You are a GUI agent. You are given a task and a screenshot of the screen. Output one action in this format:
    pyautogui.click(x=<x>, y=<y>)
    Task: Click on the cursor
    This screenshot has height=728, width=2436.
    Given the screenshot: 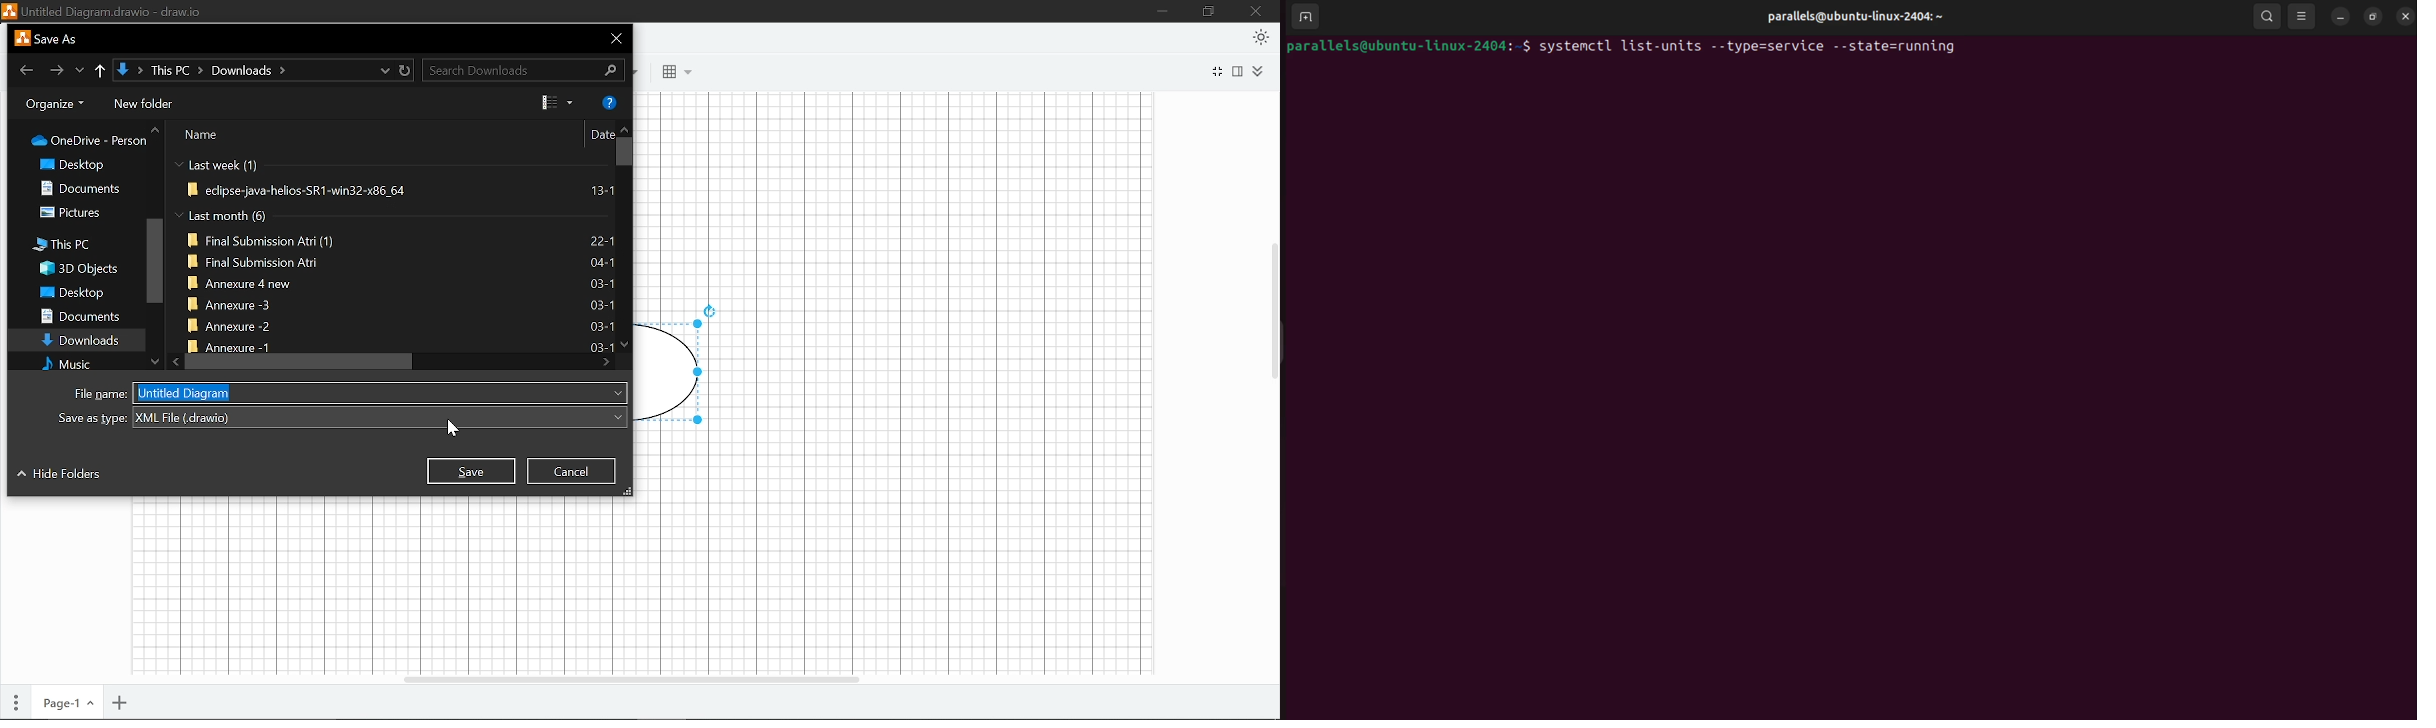 What is the action you would take?
    pyautogui.click(x=455, y=430)
    